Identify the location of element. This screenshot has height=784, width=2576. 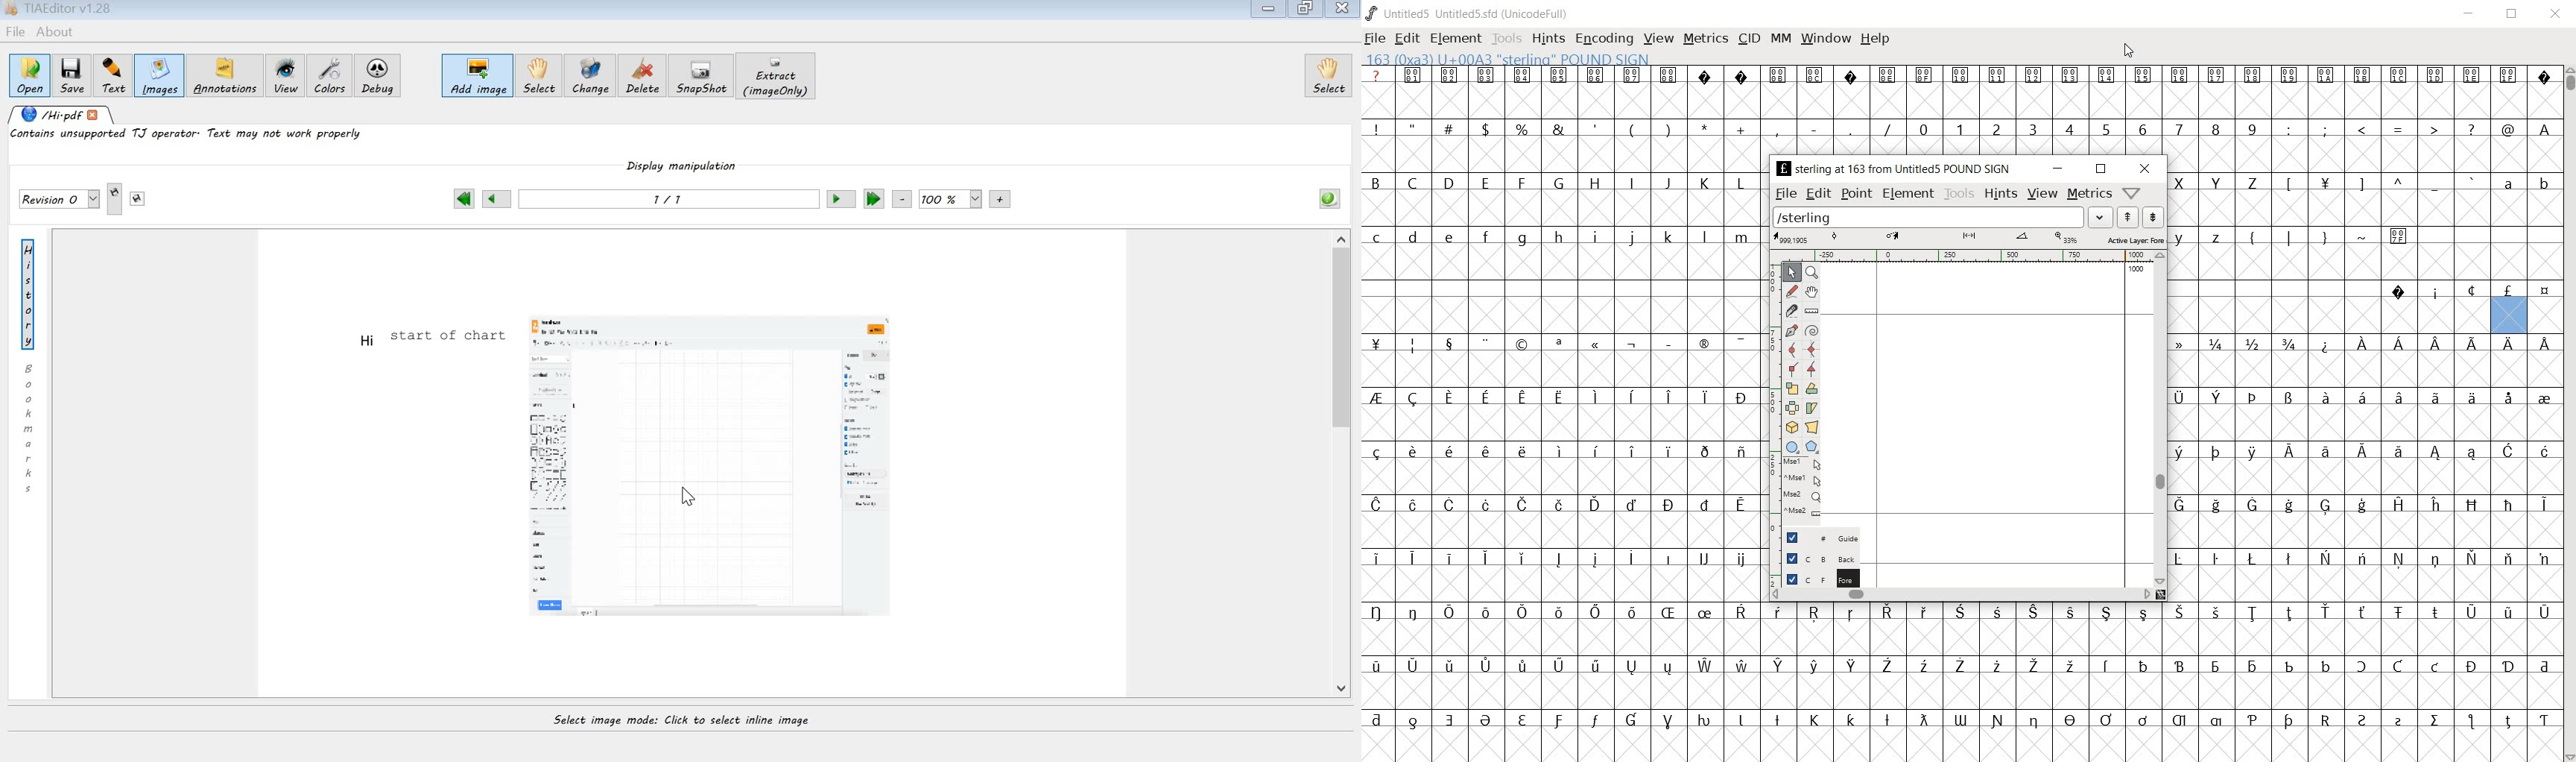
(1908, 192).